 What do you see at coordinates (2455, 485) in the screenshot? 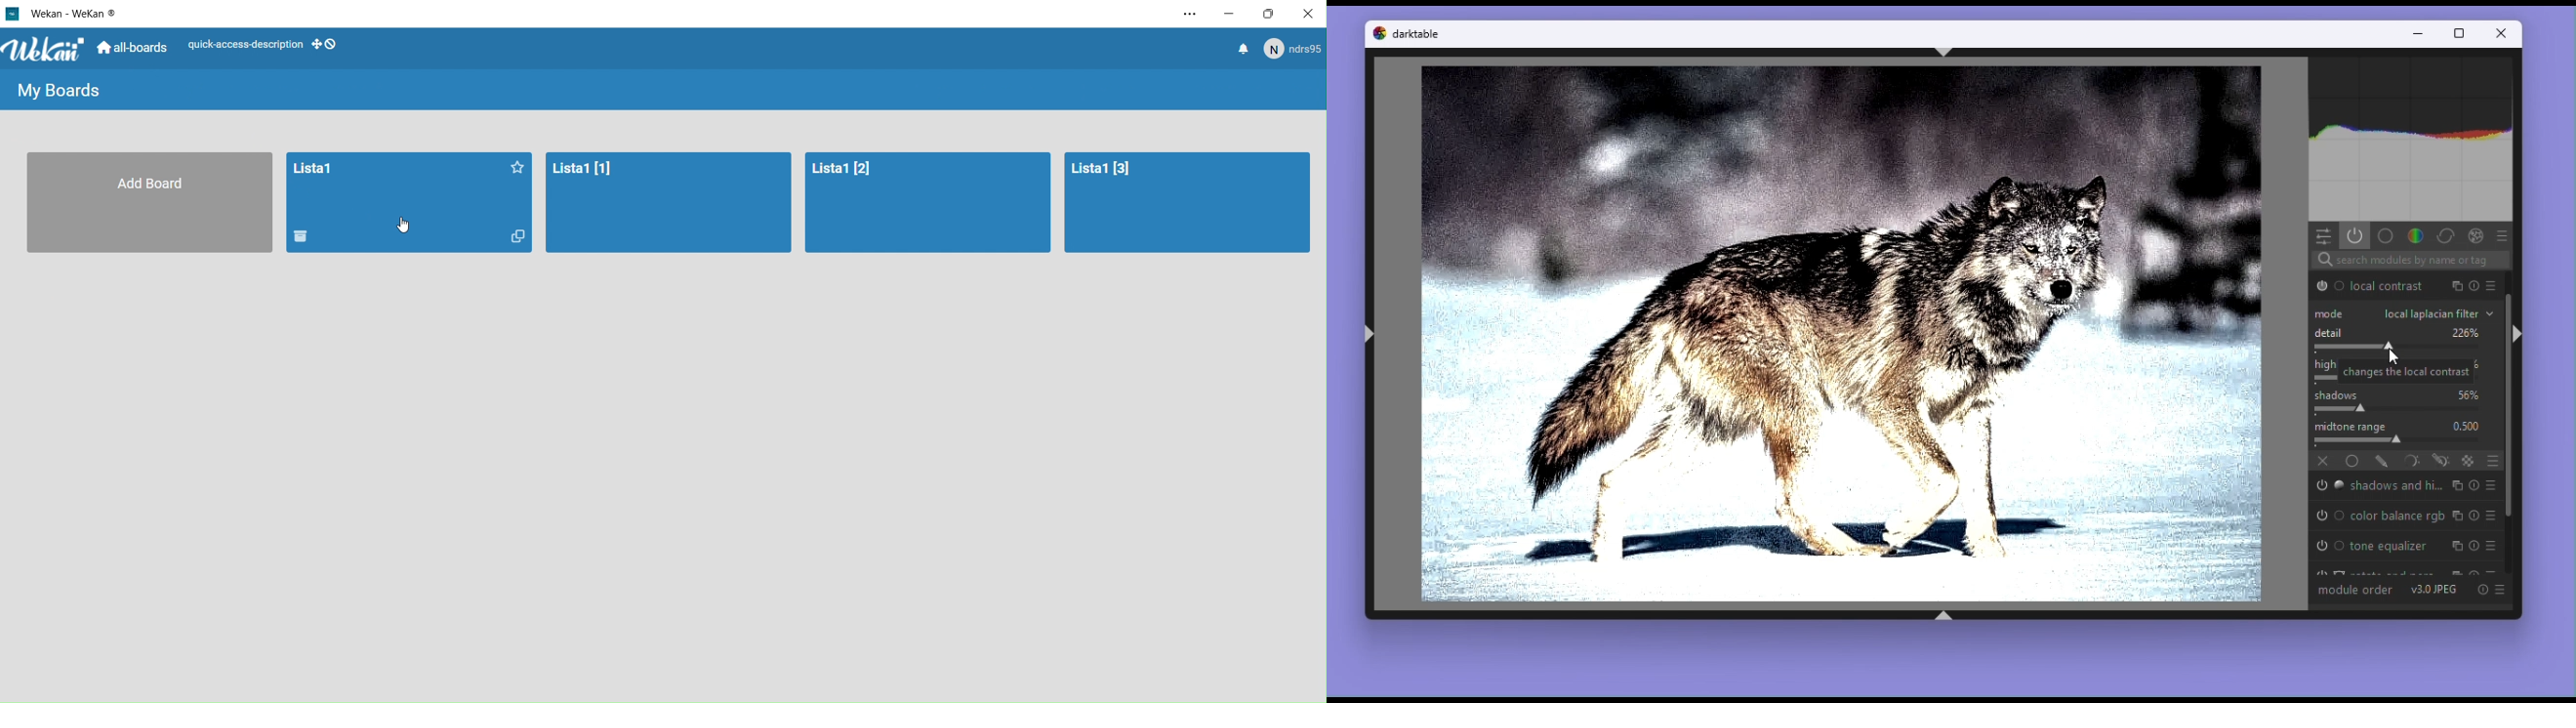
I see `multiple instance actions` at bounding box center [2455, 485].